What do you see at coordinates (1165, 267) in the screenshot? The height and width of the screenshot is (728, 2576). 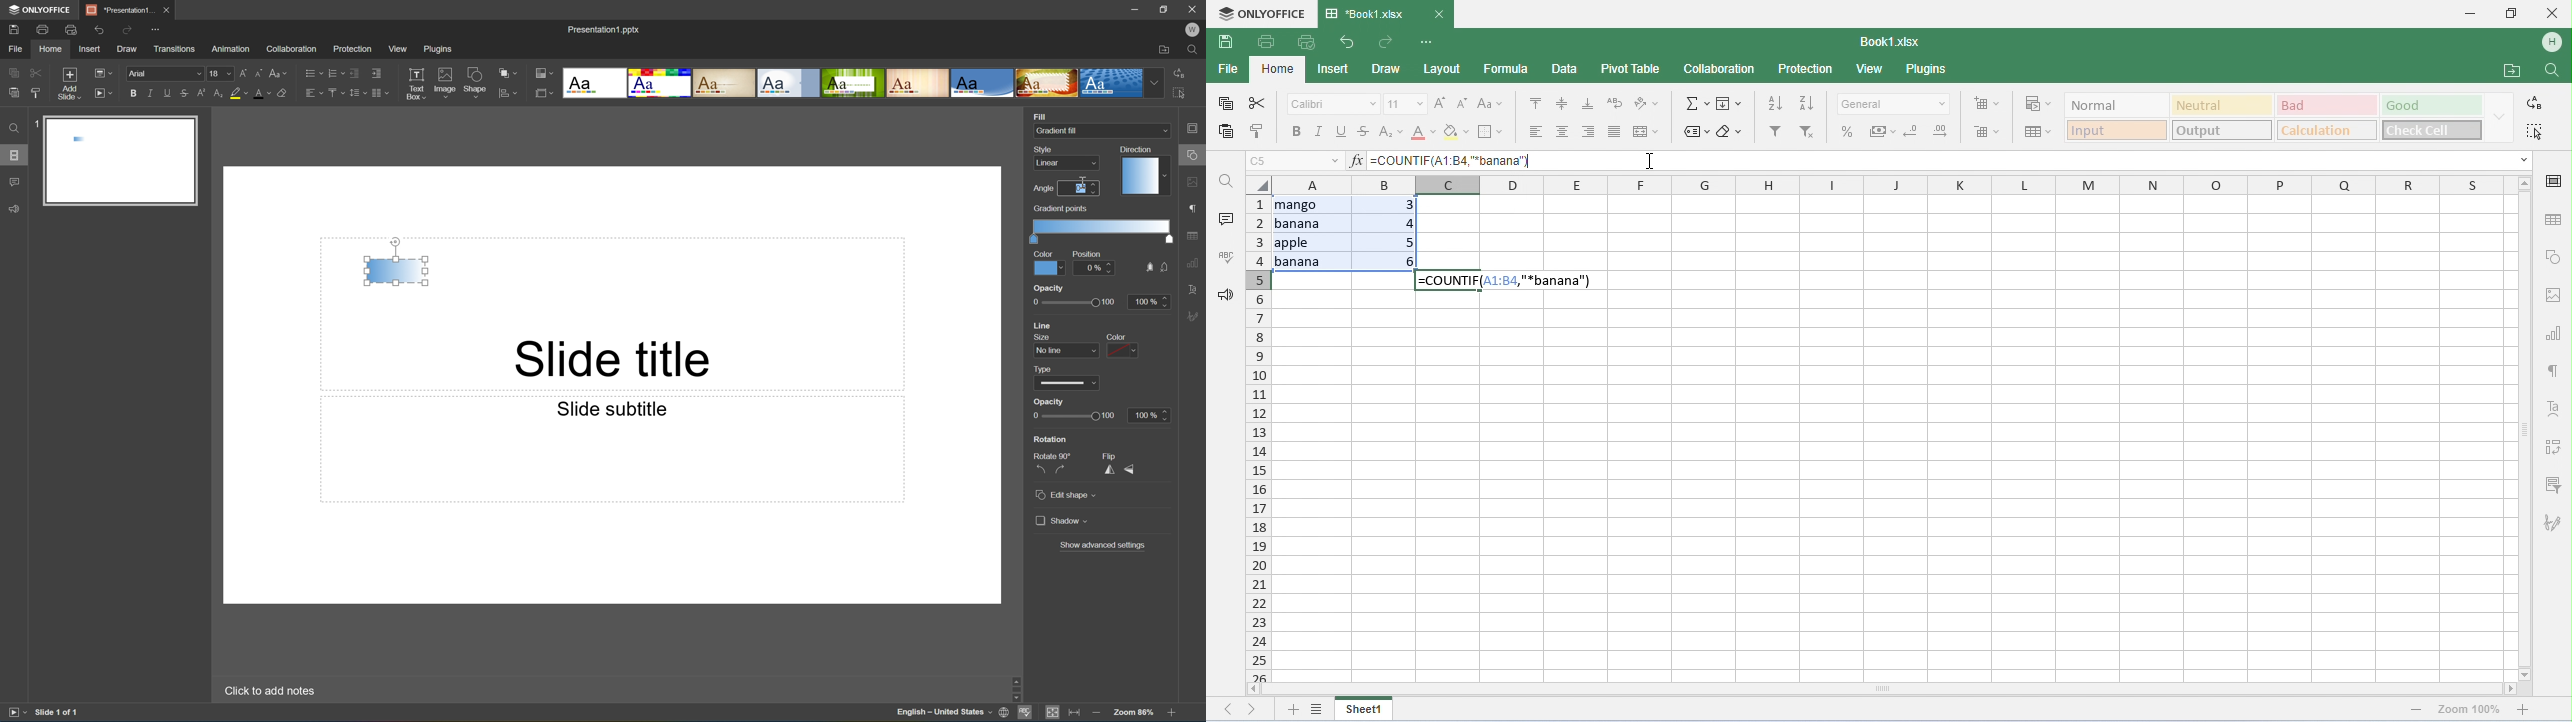 I see `no fill` at bounding box center [1165, 267].